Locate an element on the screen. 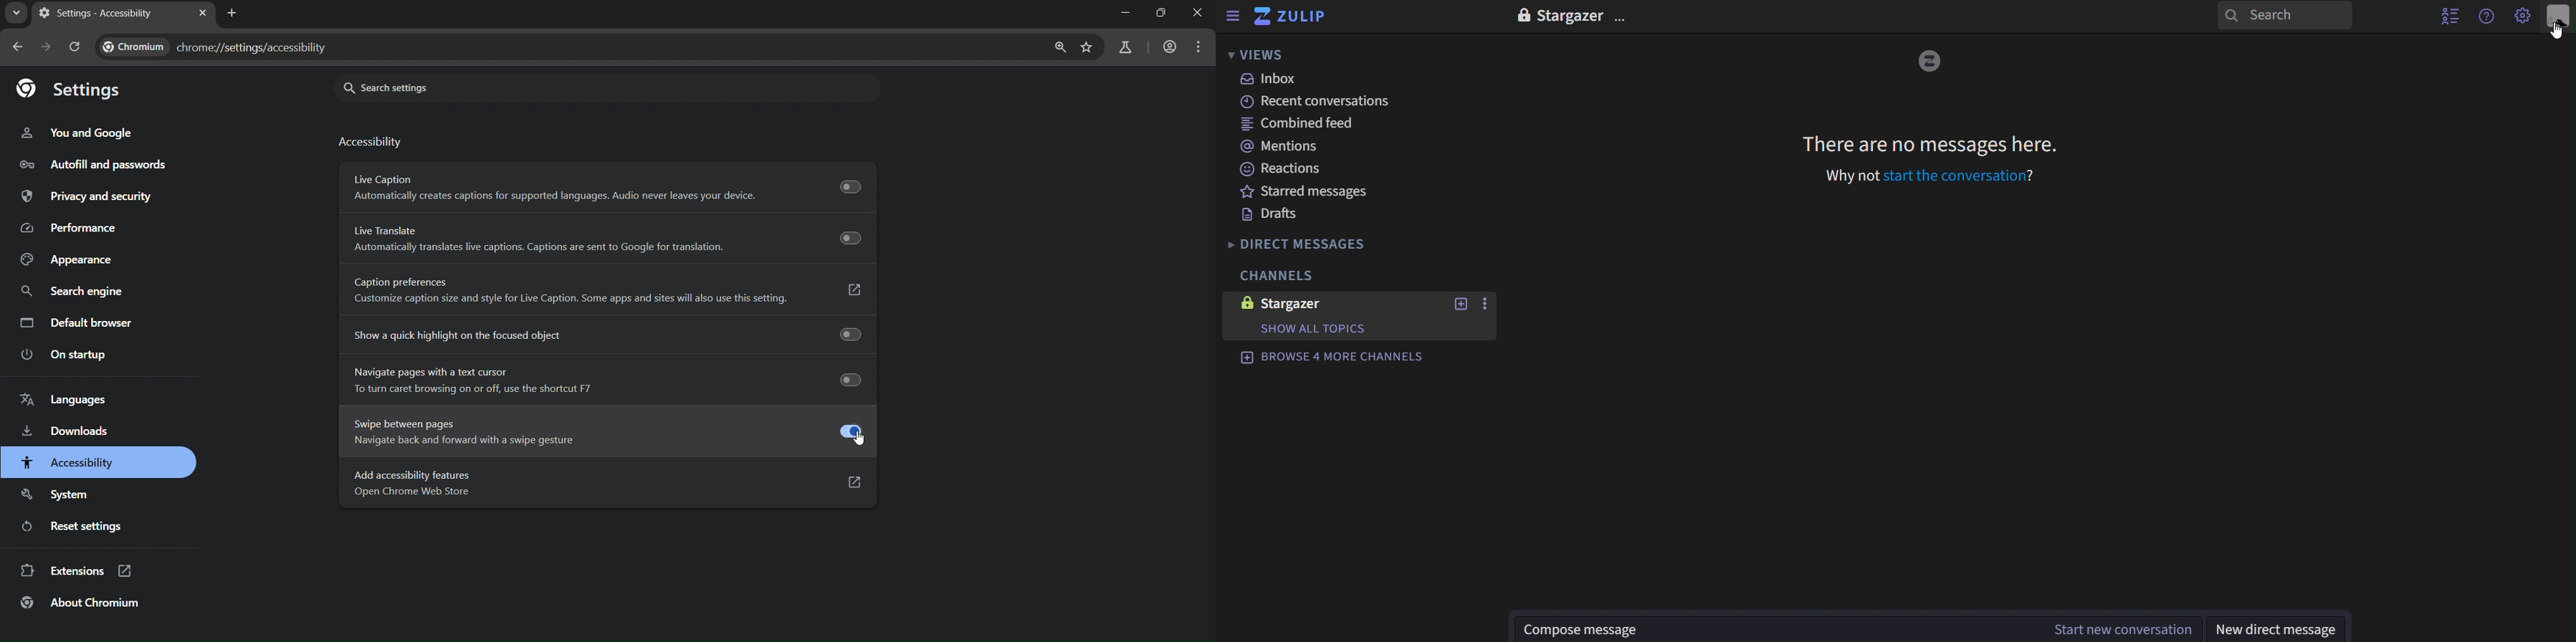 The image size is (2576, 644). direct messages is located at coordinates (1318, 243).